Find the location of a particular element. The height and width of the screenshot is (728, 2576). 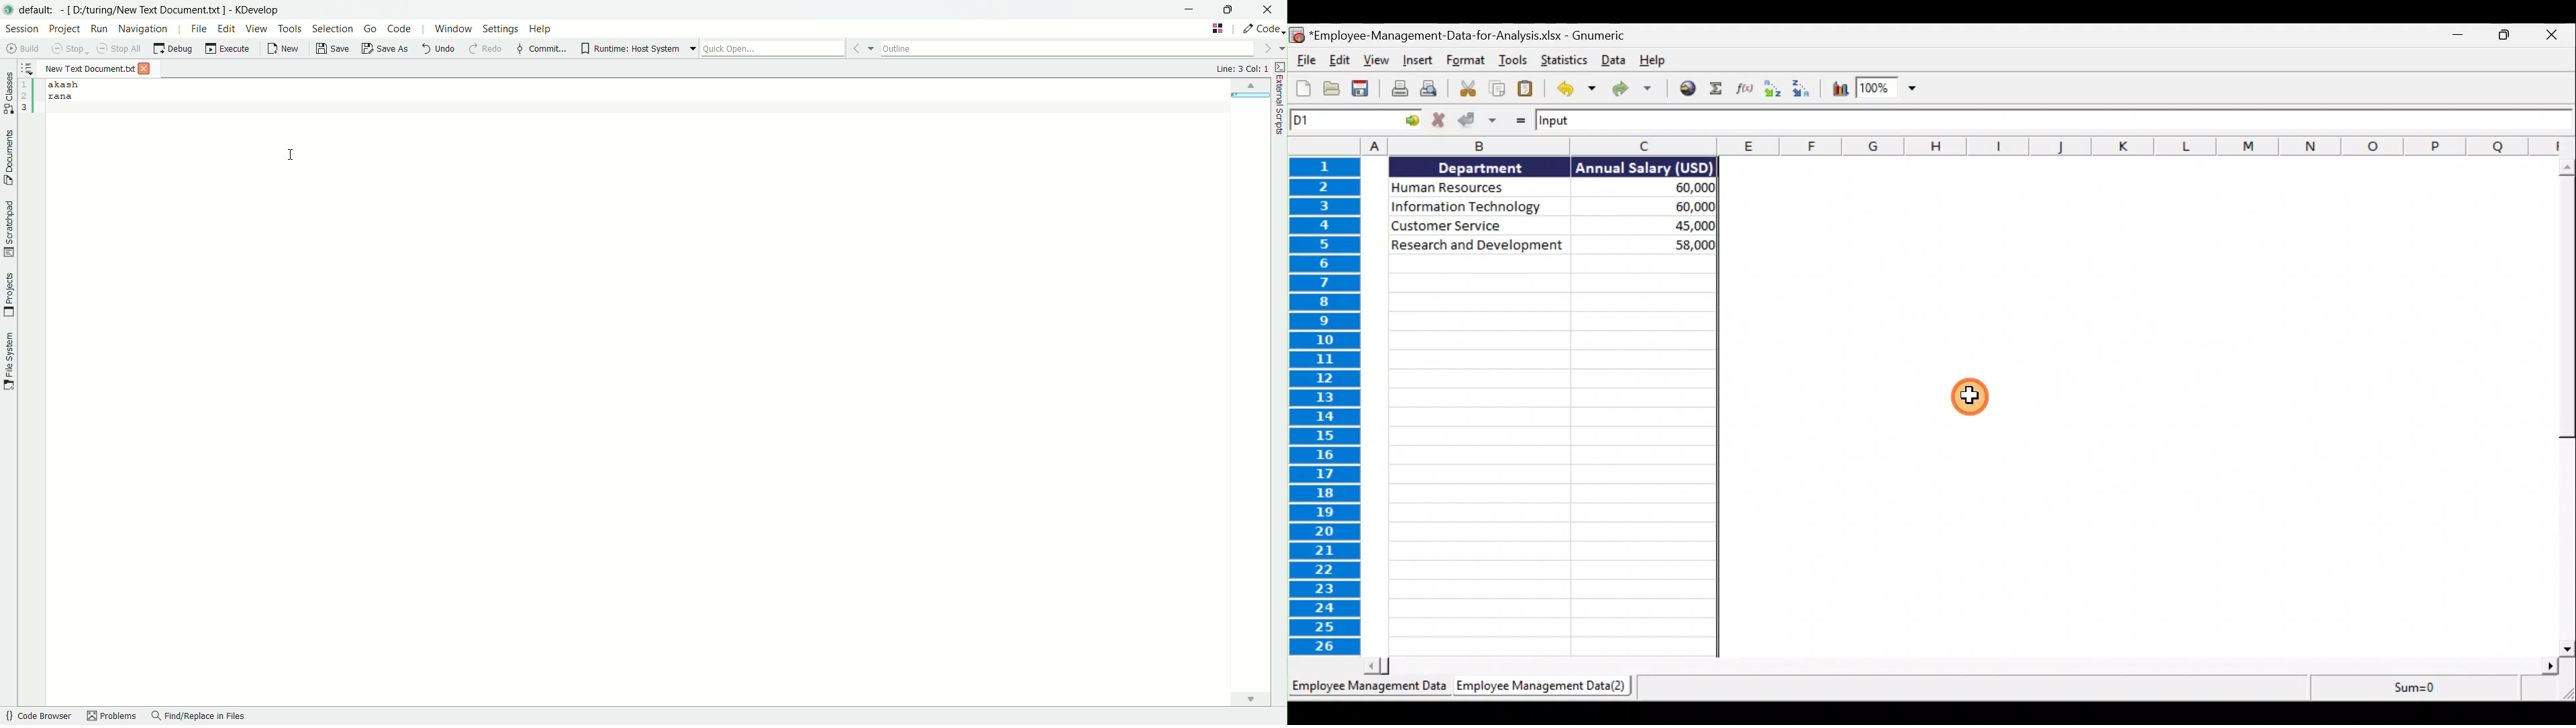

toggle classes is located at coordinates (8, 89).